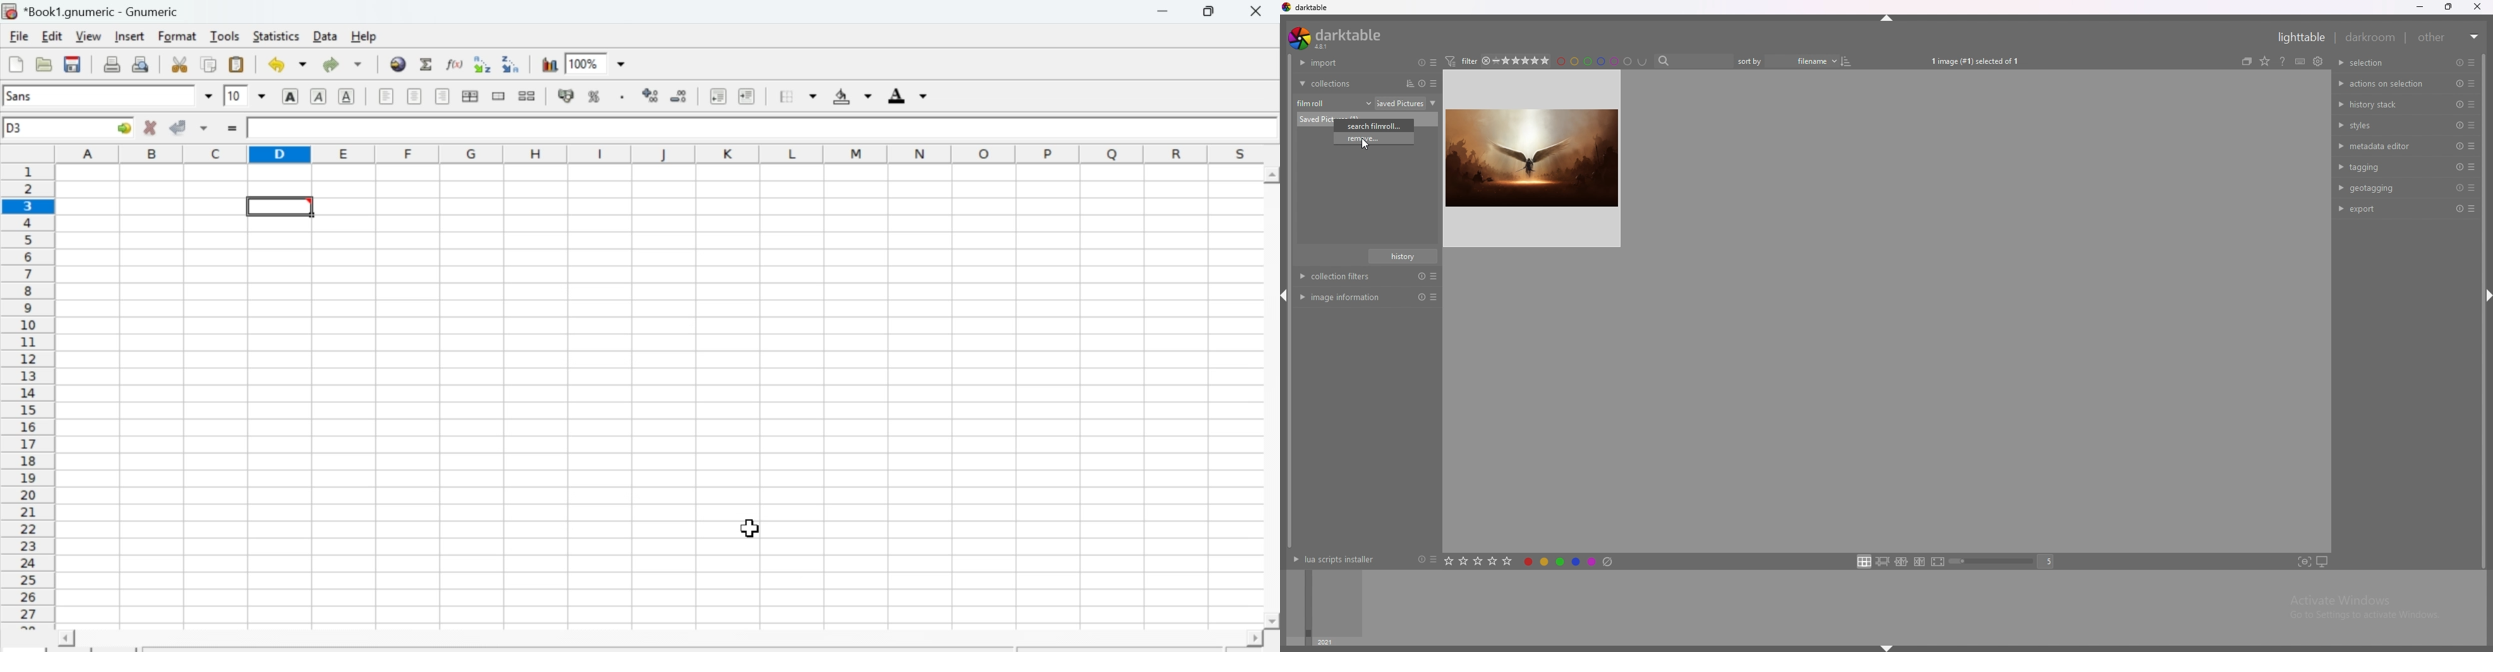 This screenshot has height=672, width=2520. Describe the element at coordinates (70, 128) in the screenshot. I see `Active cell` at that location.